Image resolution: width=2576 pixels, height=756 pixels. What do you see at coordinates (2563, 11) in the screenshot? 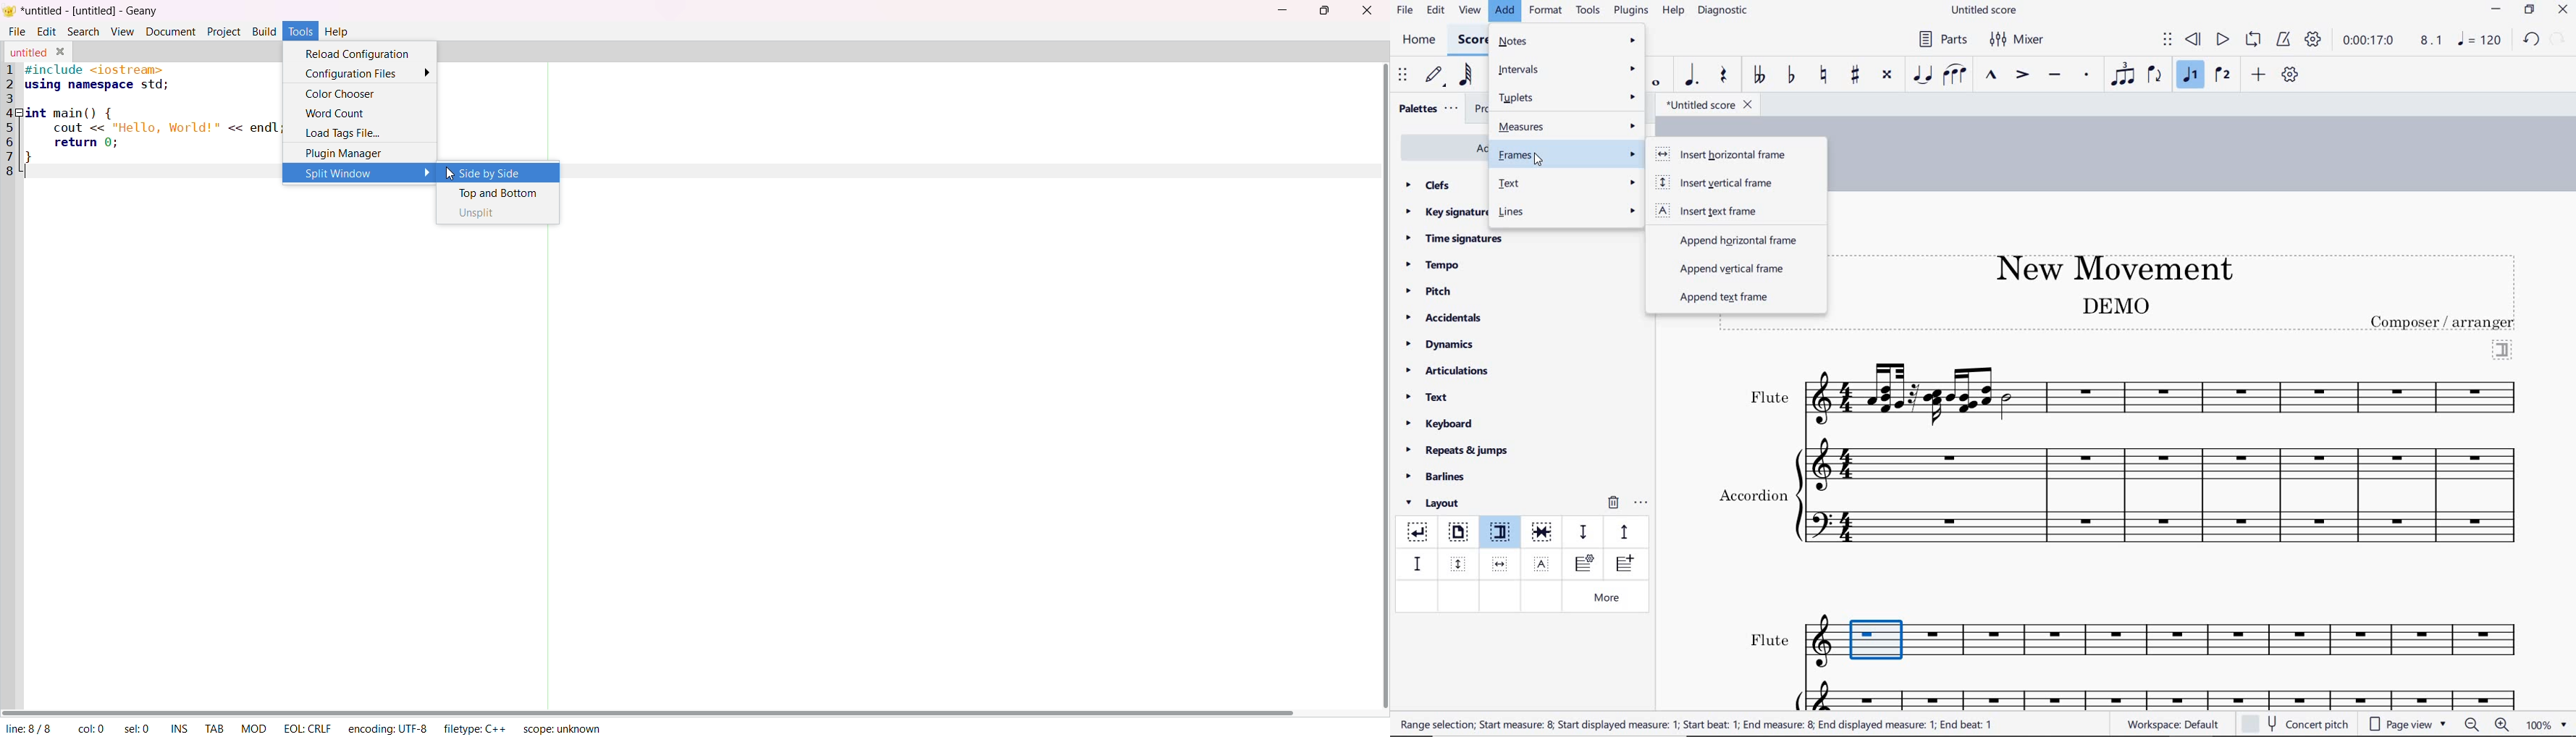
I see `close` at bounding box center [2563, 11].